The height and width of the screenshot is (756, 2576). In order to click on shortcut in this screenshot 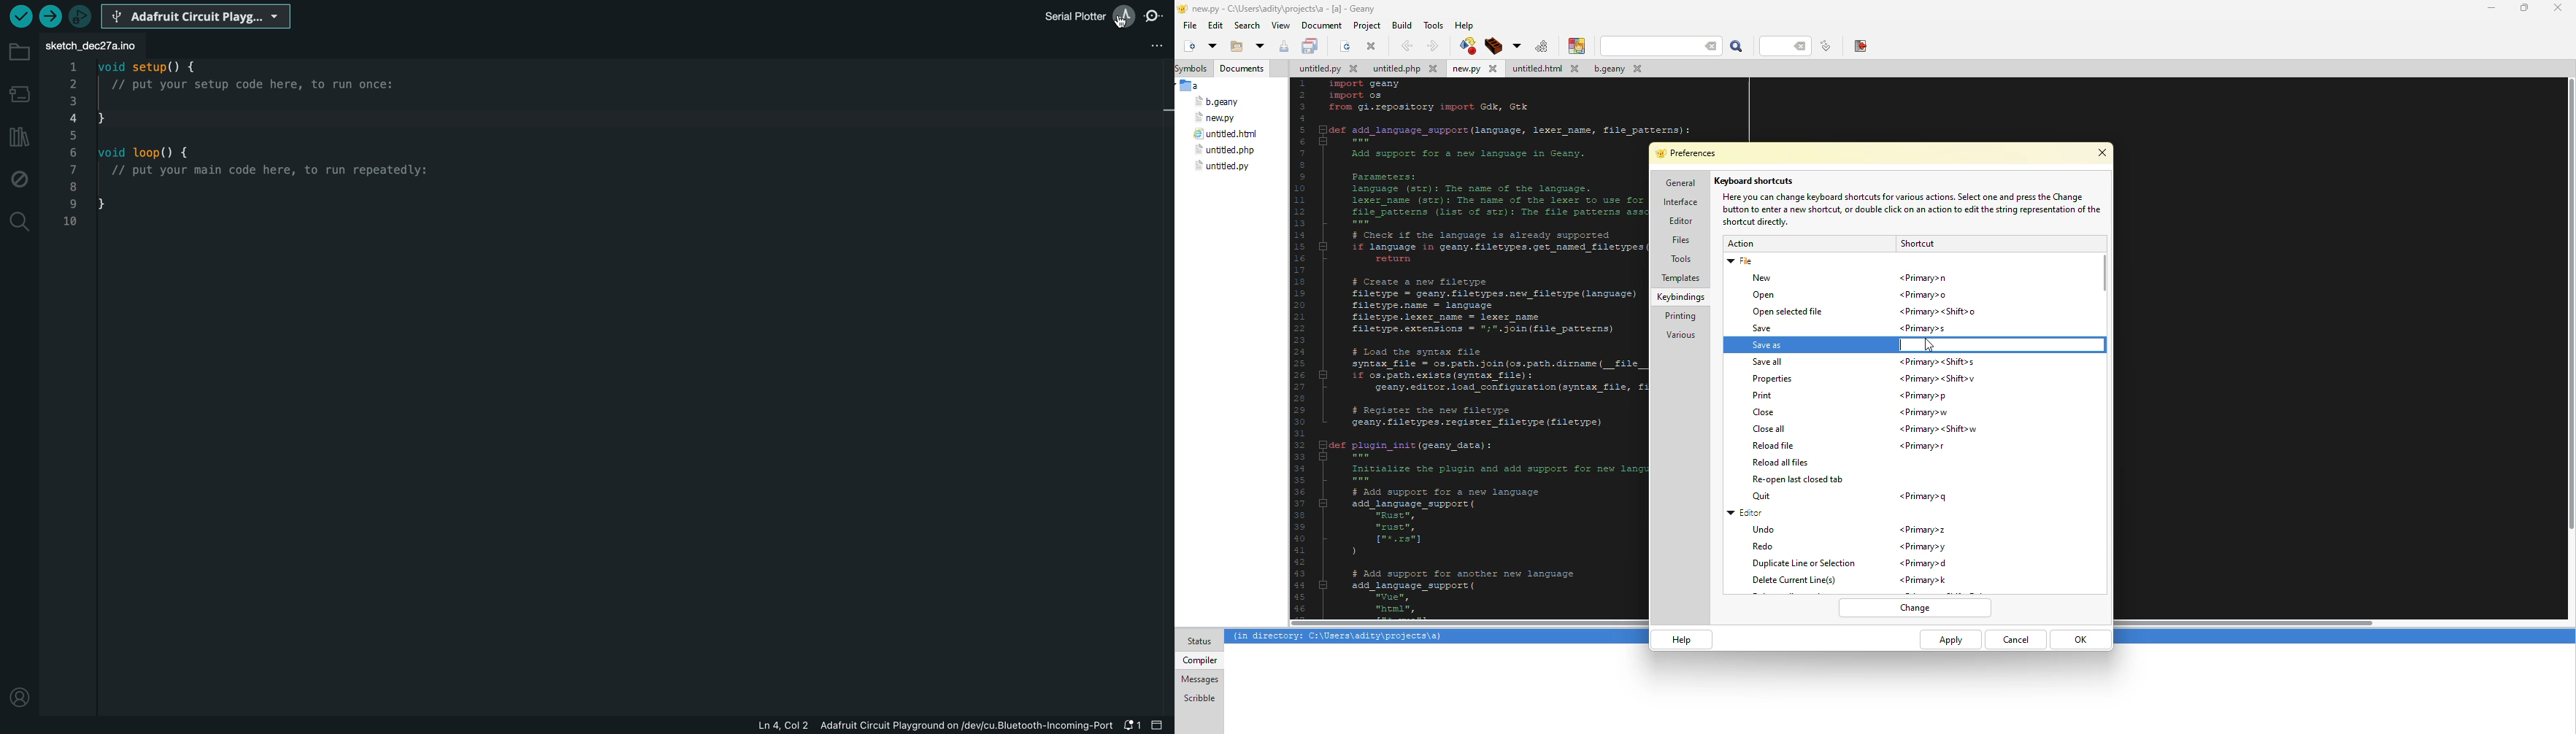, I will do `click(1925, 546)`.